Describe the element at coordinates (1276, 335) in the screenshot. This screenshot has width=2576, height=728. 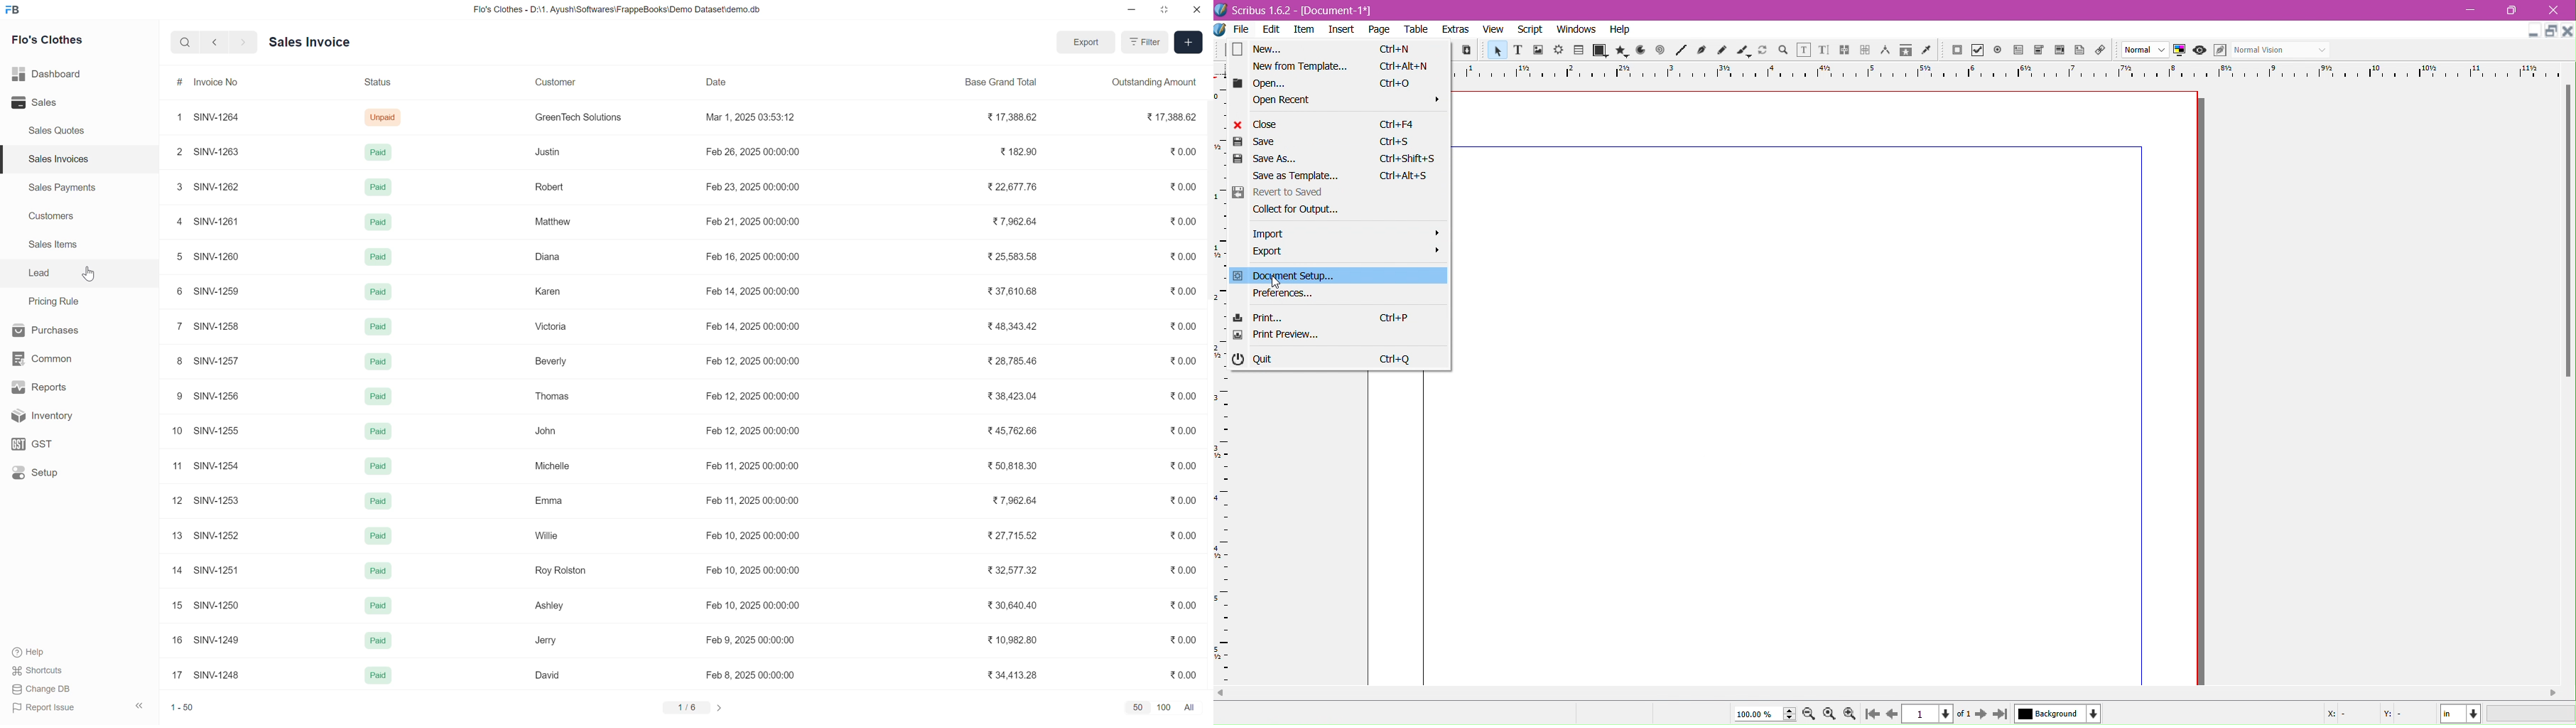
I see `print preview` at that location.